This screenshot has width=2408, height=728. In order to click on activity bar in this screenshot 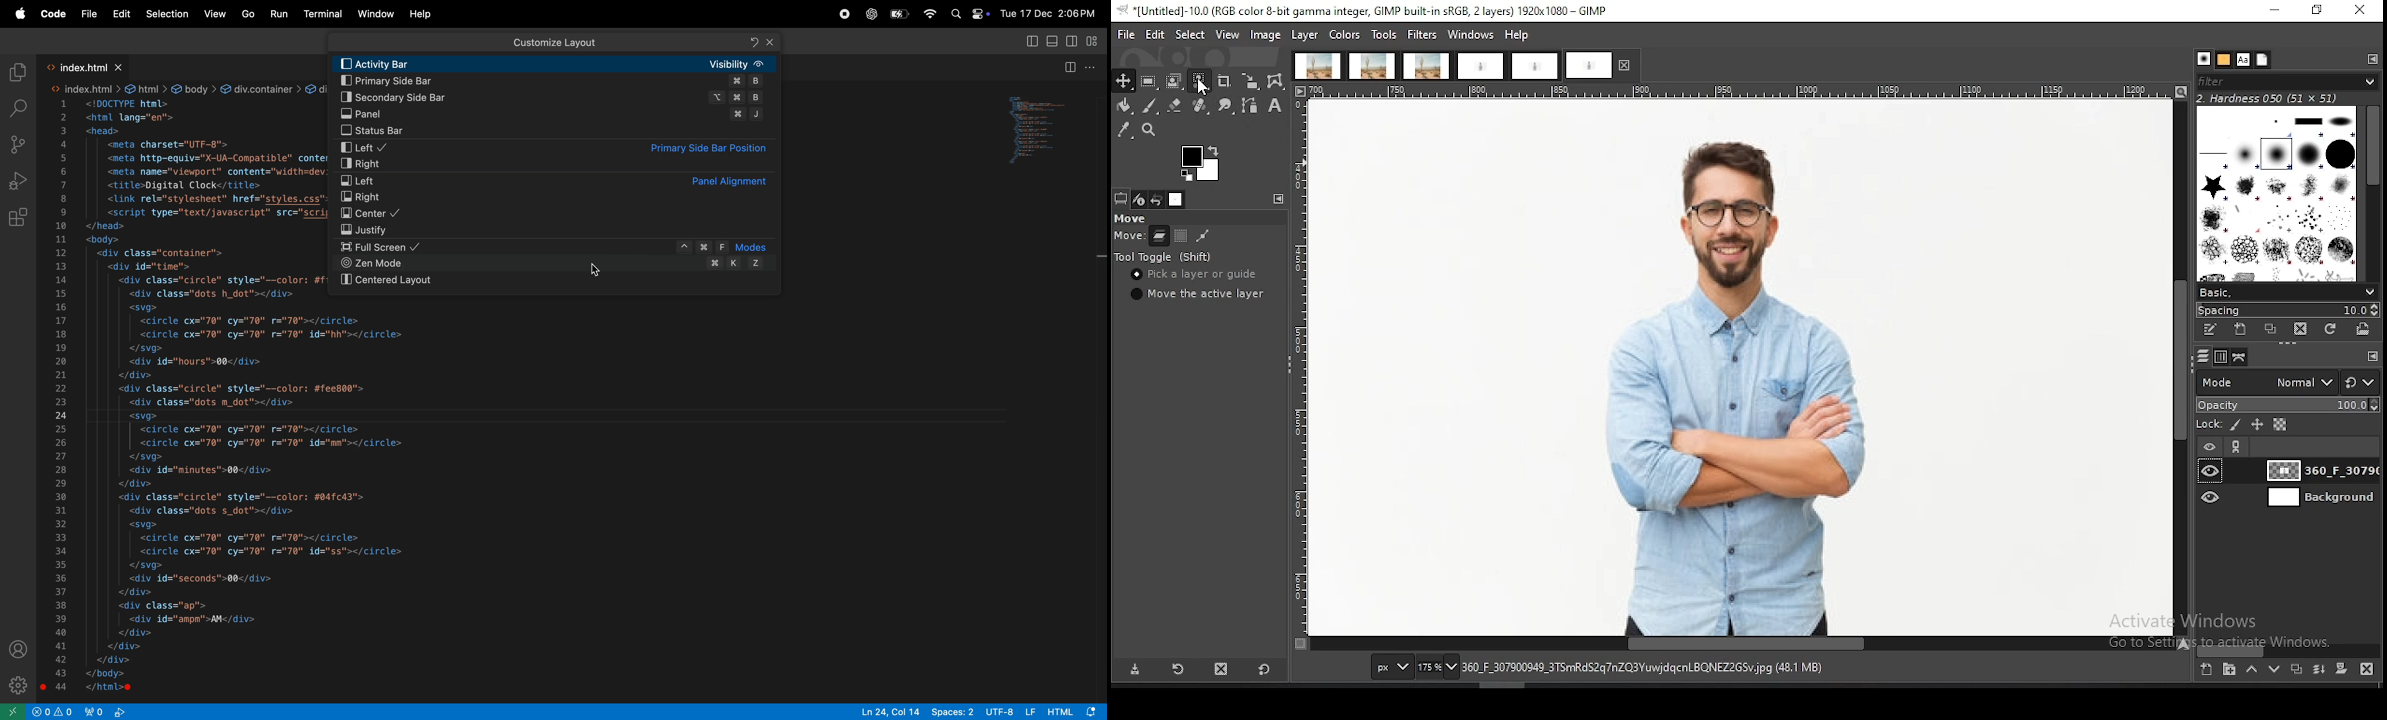, I will do `click(558, 64)`.